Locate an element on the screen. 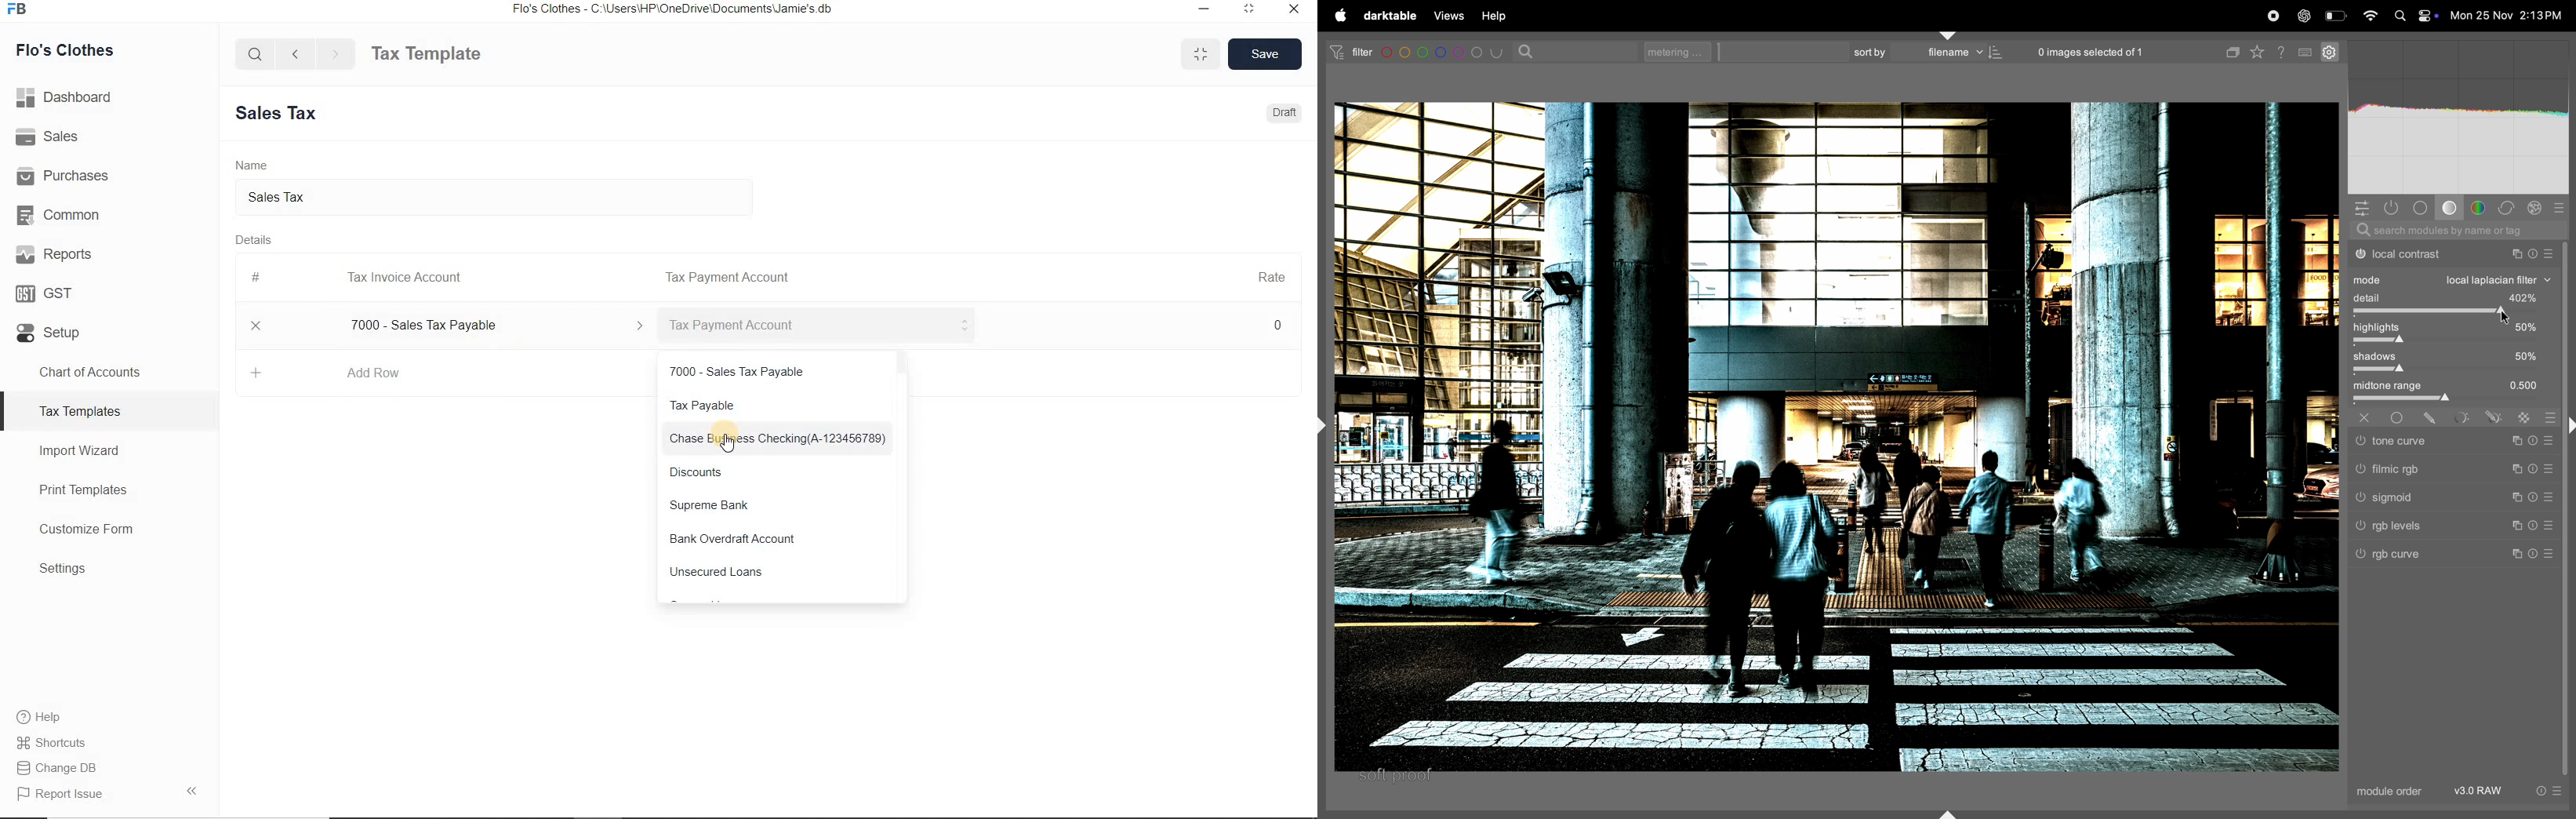 The width and height of the screenshot is (2576, 840). shift+ctrl+b is located at coordinates (1948, 813).